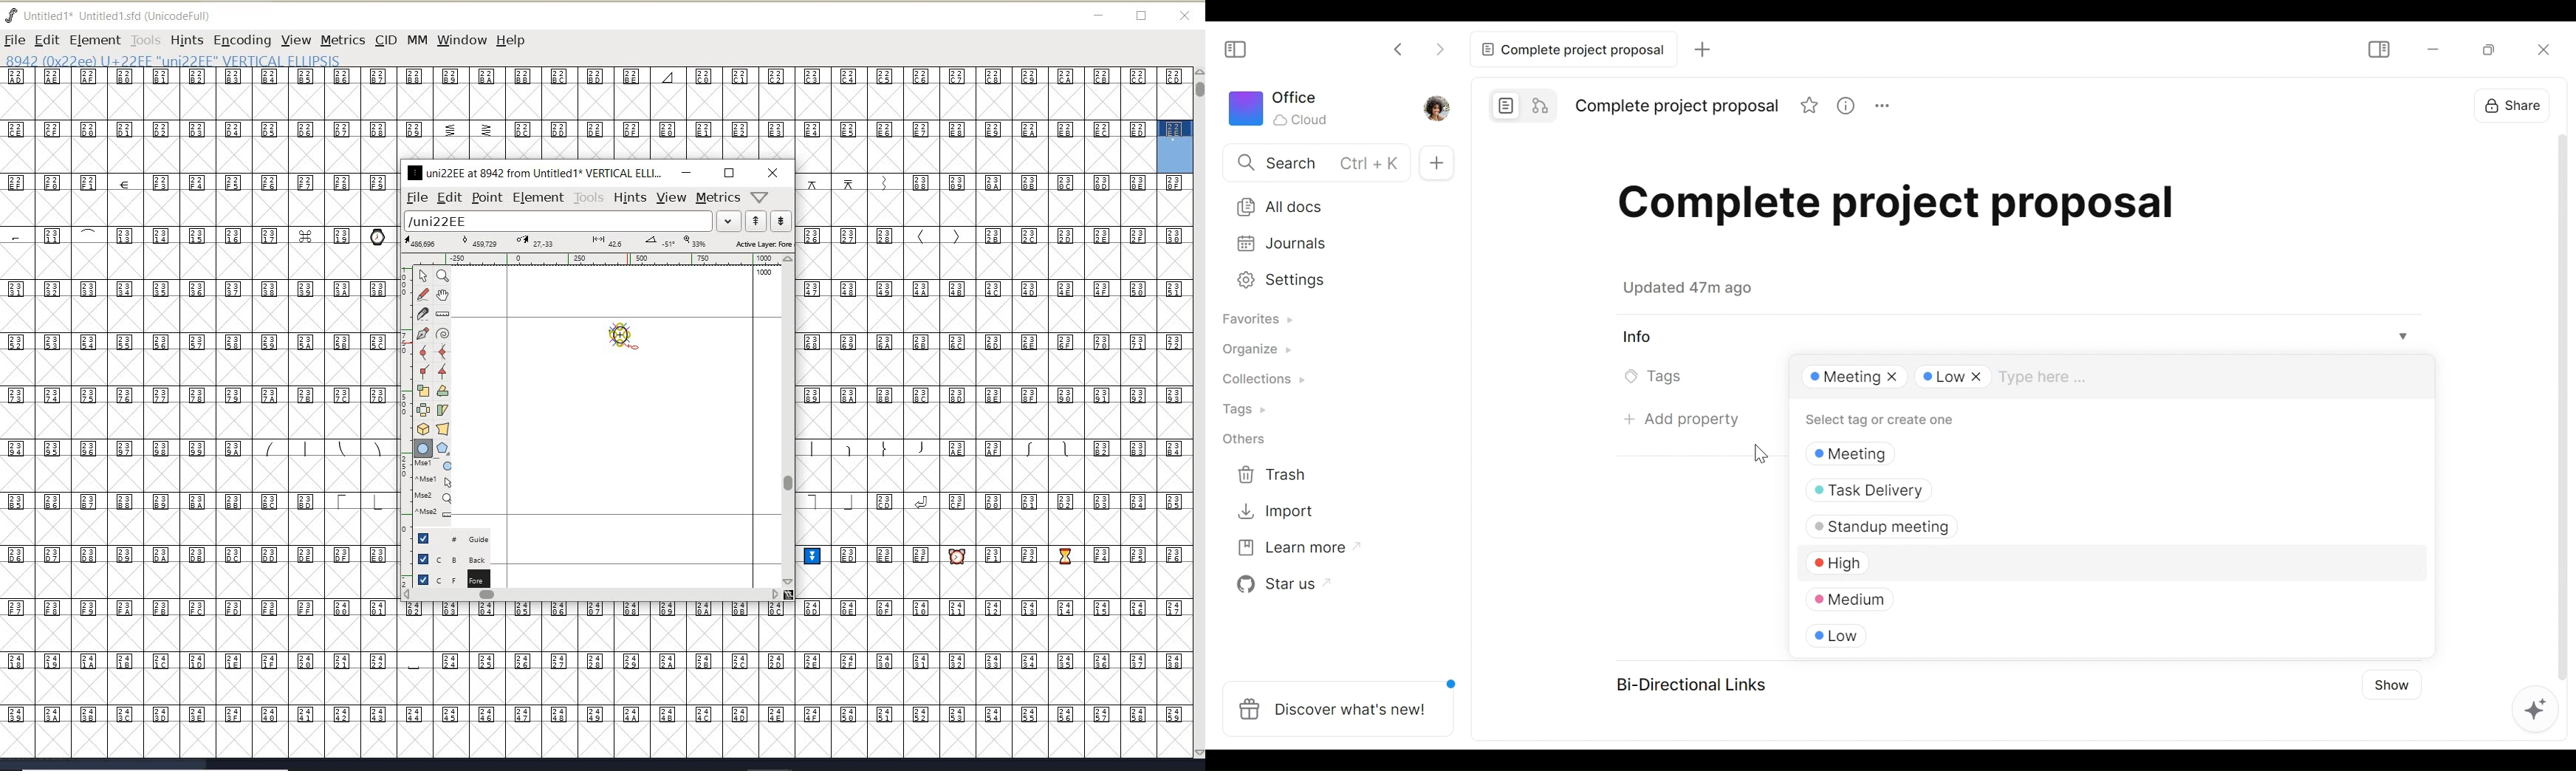 The height and width of the screenshot is (784, 2576). I want to click on ELEMENT, so click(95, 40).